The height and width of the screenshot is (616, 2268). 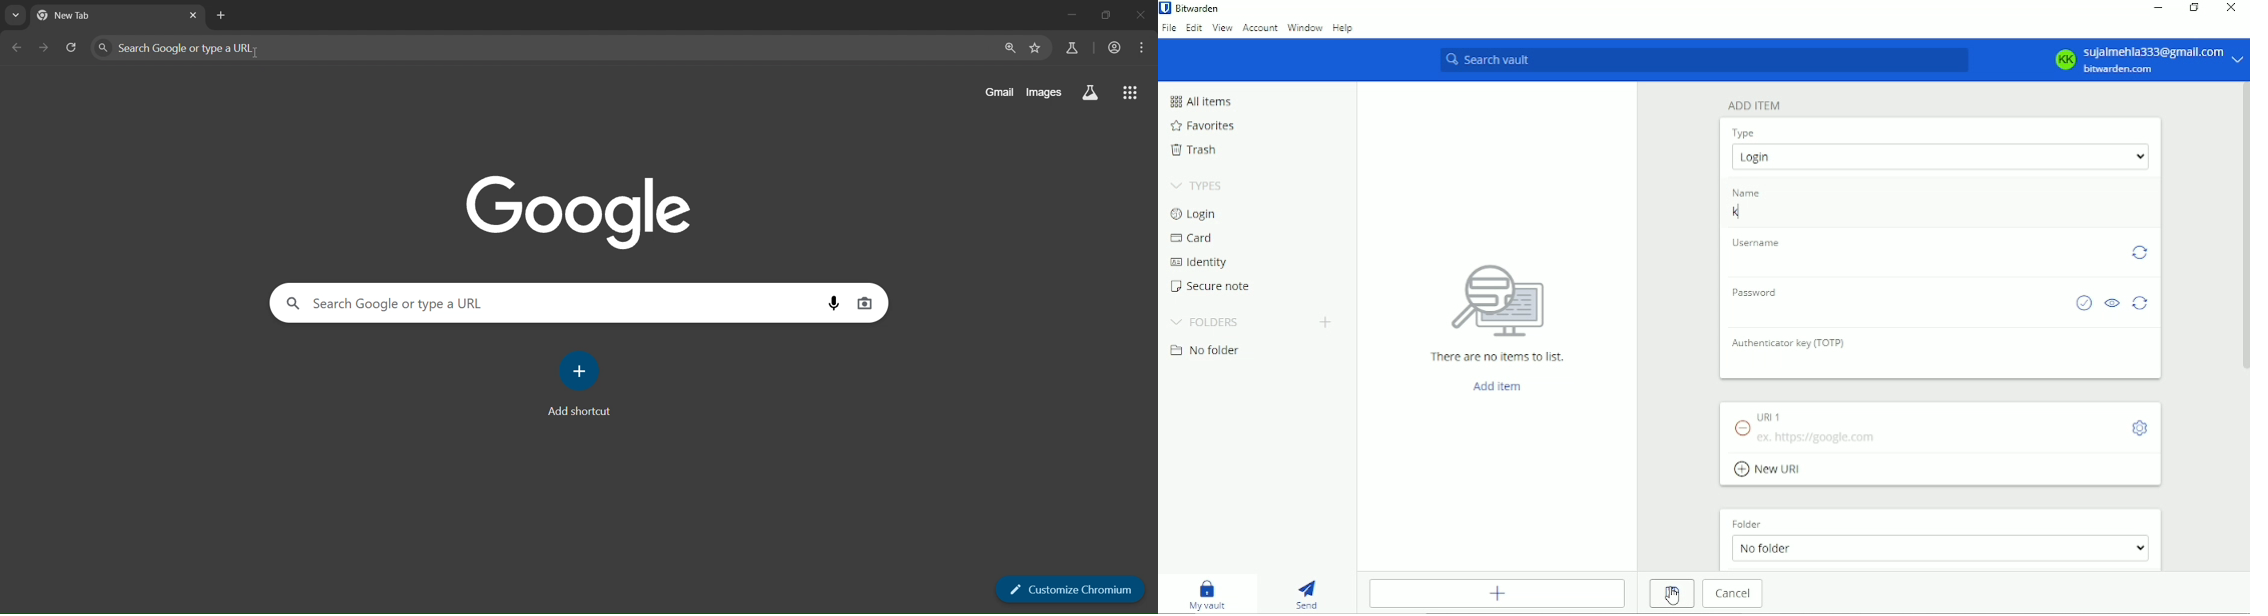 What do you see at coordinates (1922, 261) in the screenshot?
I see `add username` at bounding box center [1922, 261].